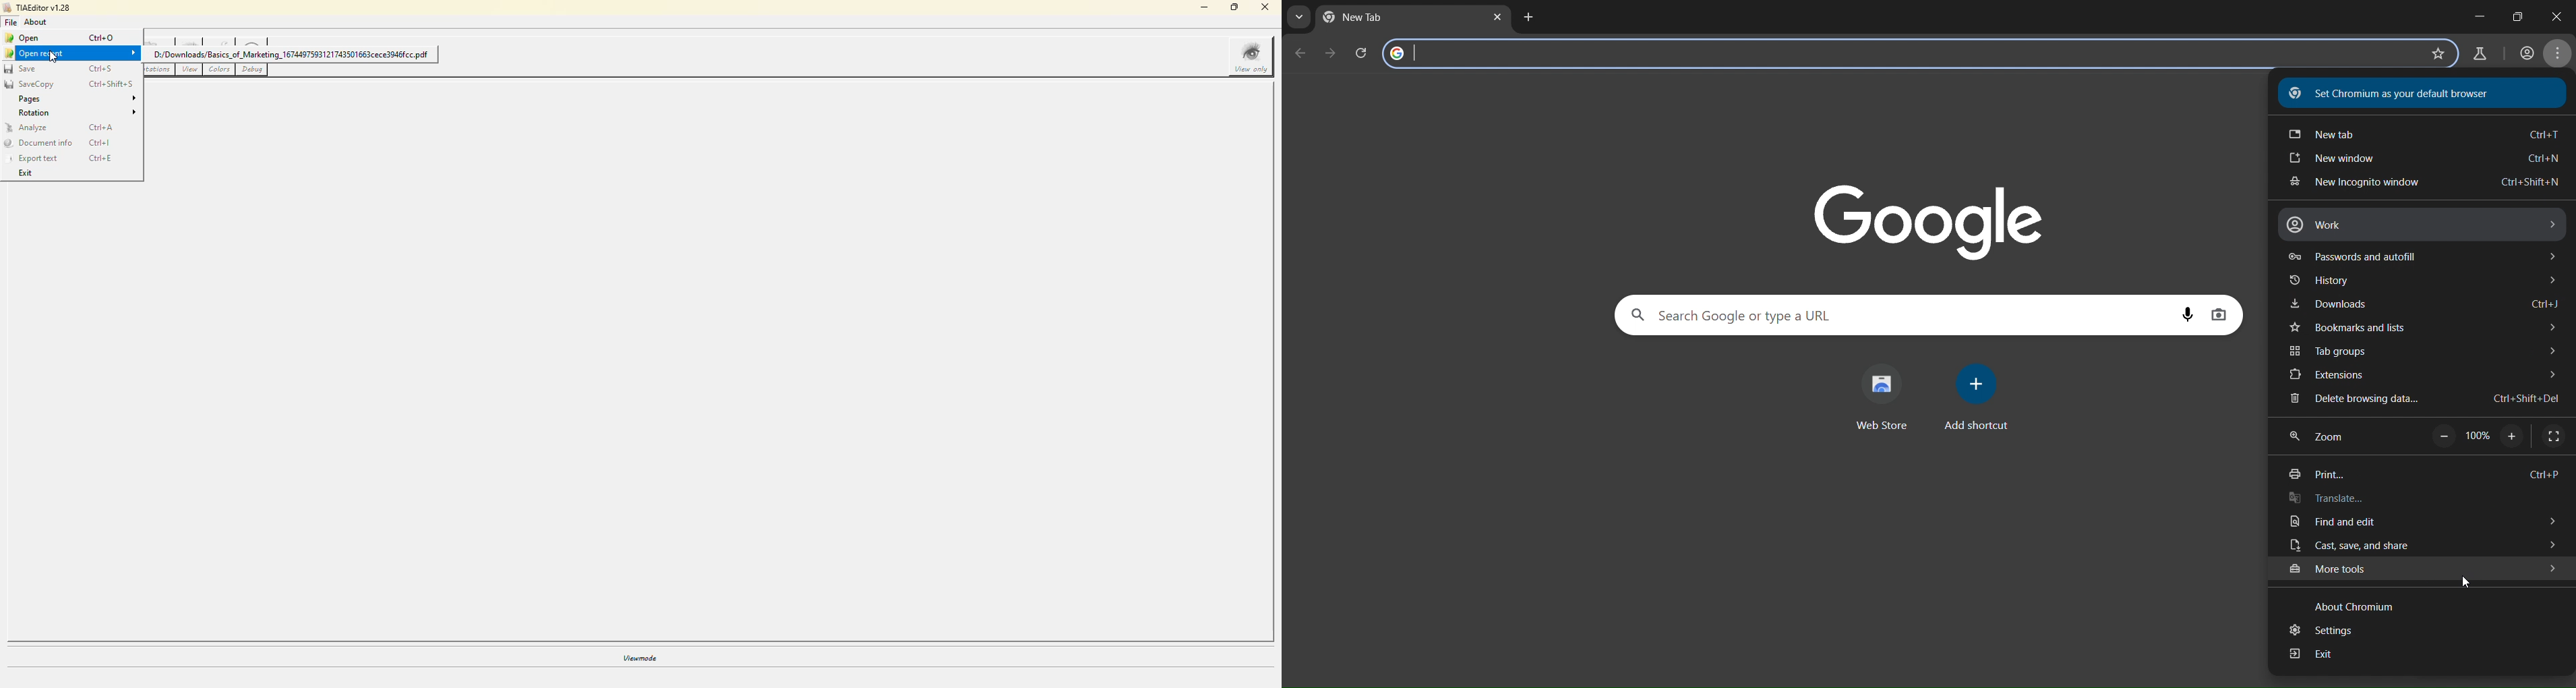 The width and height of the screenshot is (2576, 700). What do you see at coordinates (2423, 132) in the screenshot?
I see `new tab` at bounding box center [2423, 132].